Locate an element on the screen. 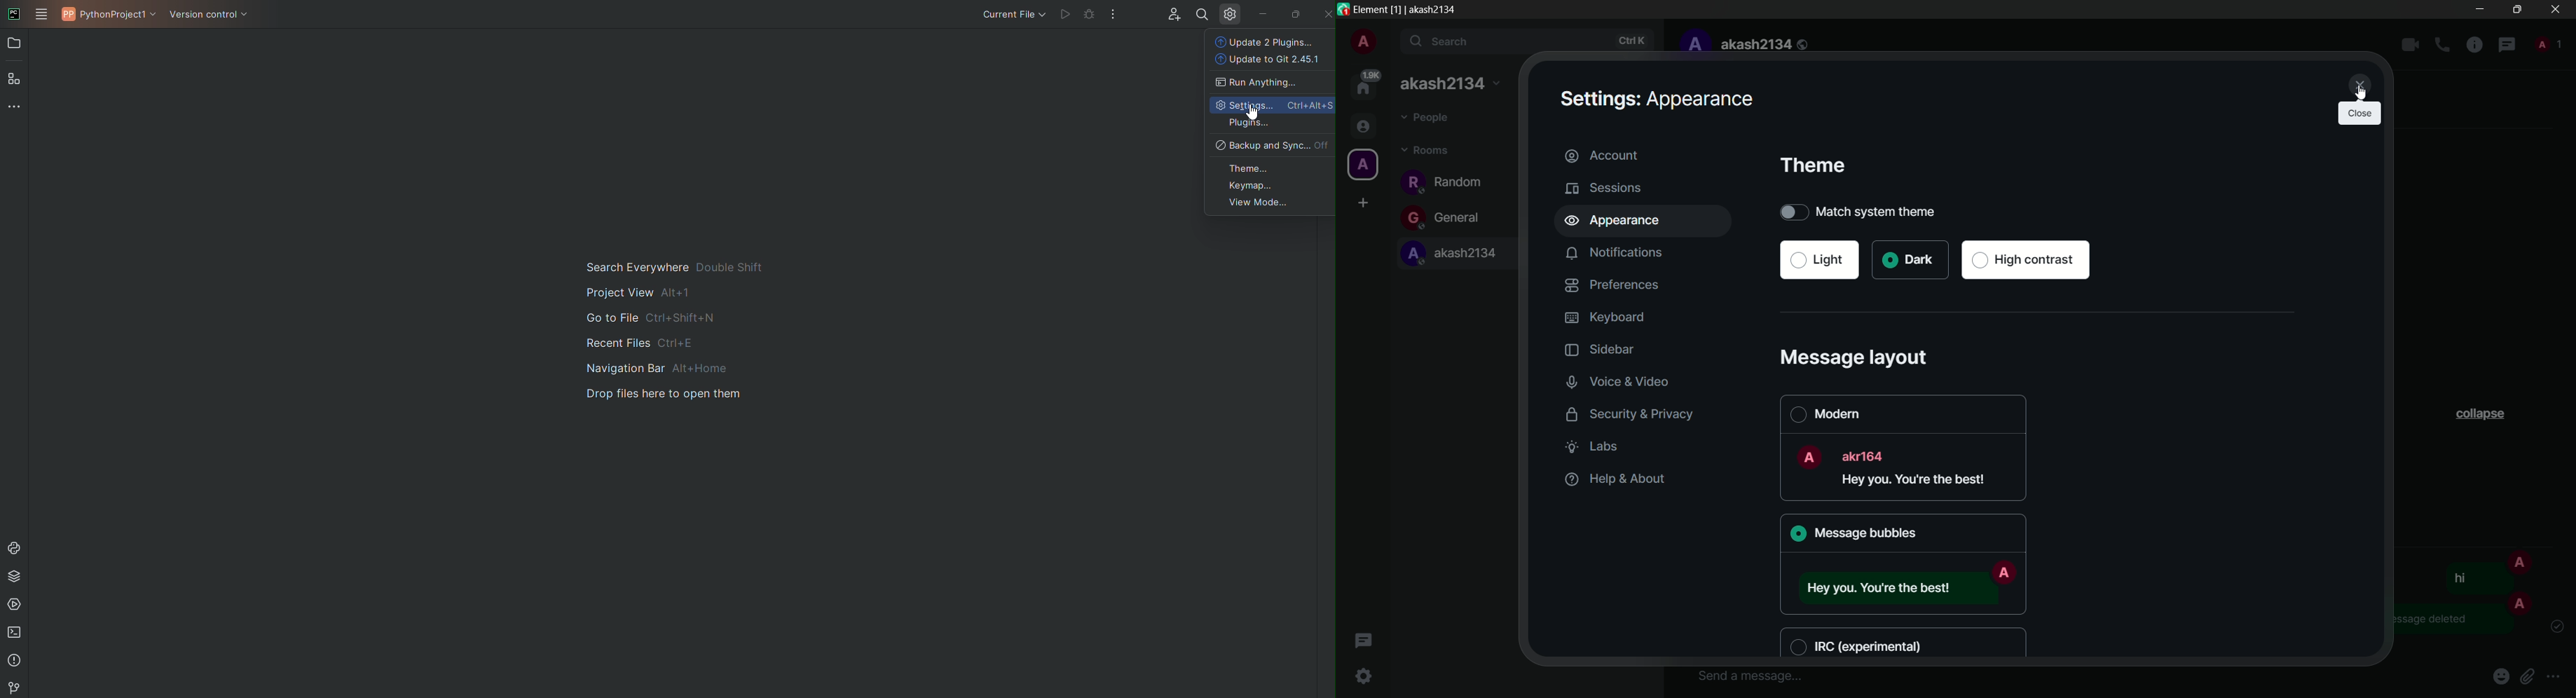 This screenshot has width=2576, height=700. dark is located at coordinates (1909, 260).